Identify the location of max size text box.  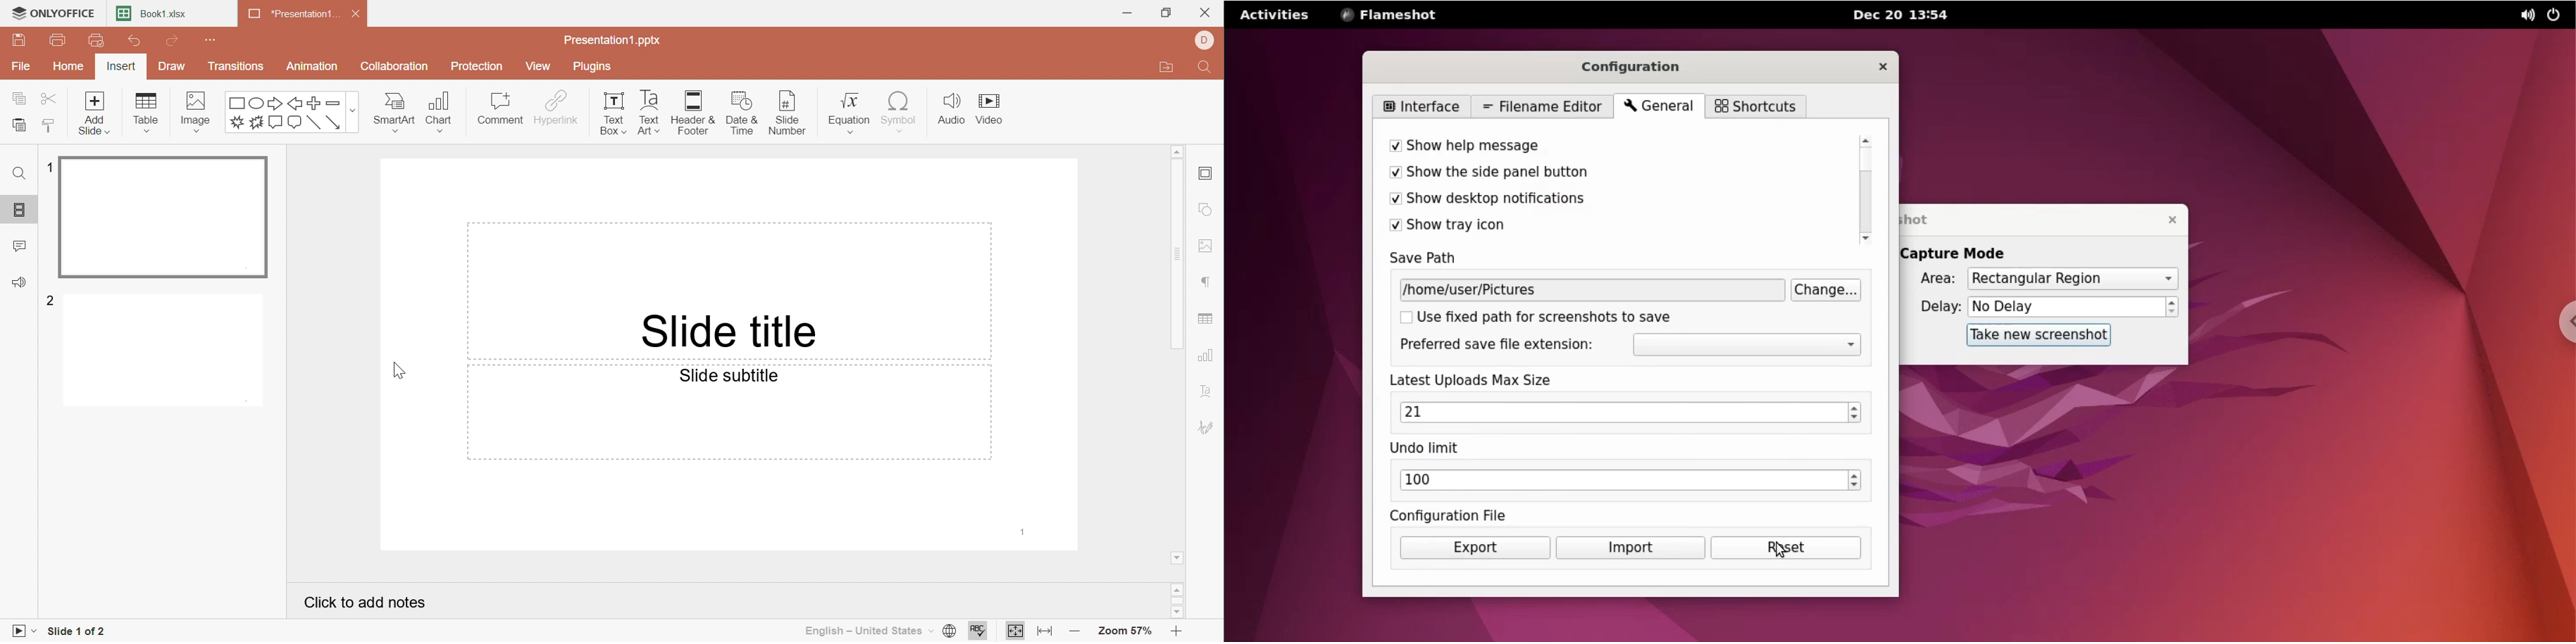
(1622, 414).